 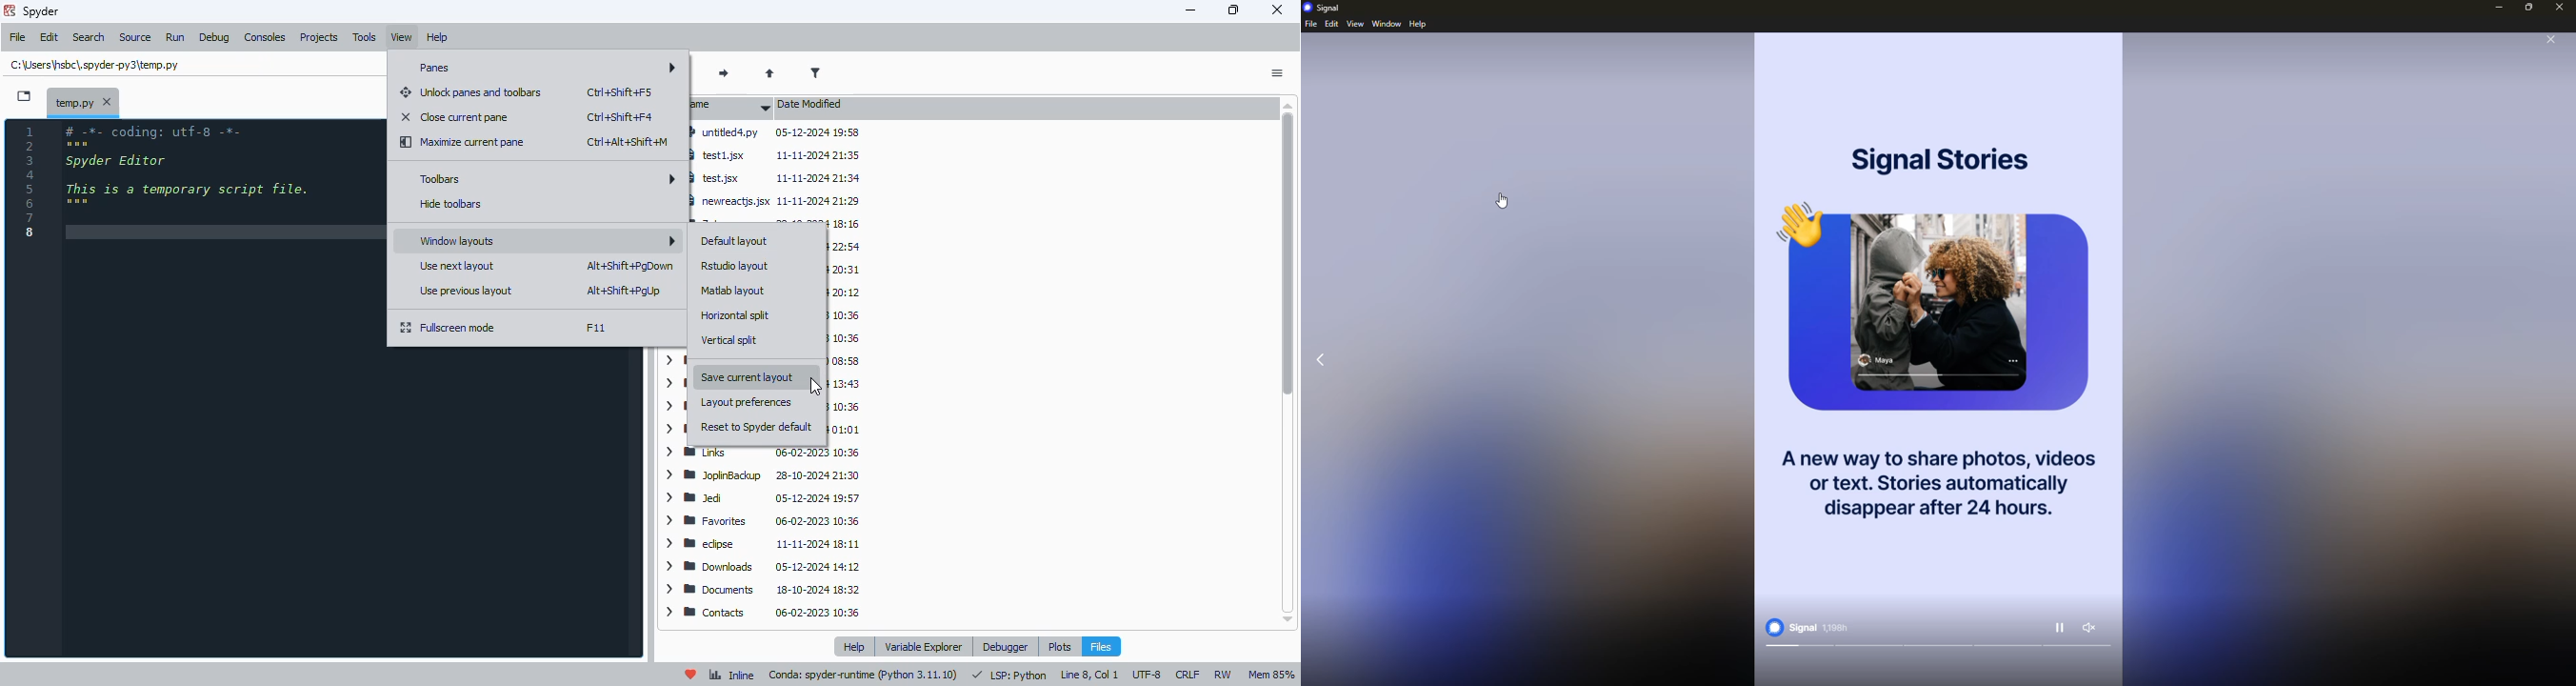 I want to click on close, so click(x=1278, y=9).